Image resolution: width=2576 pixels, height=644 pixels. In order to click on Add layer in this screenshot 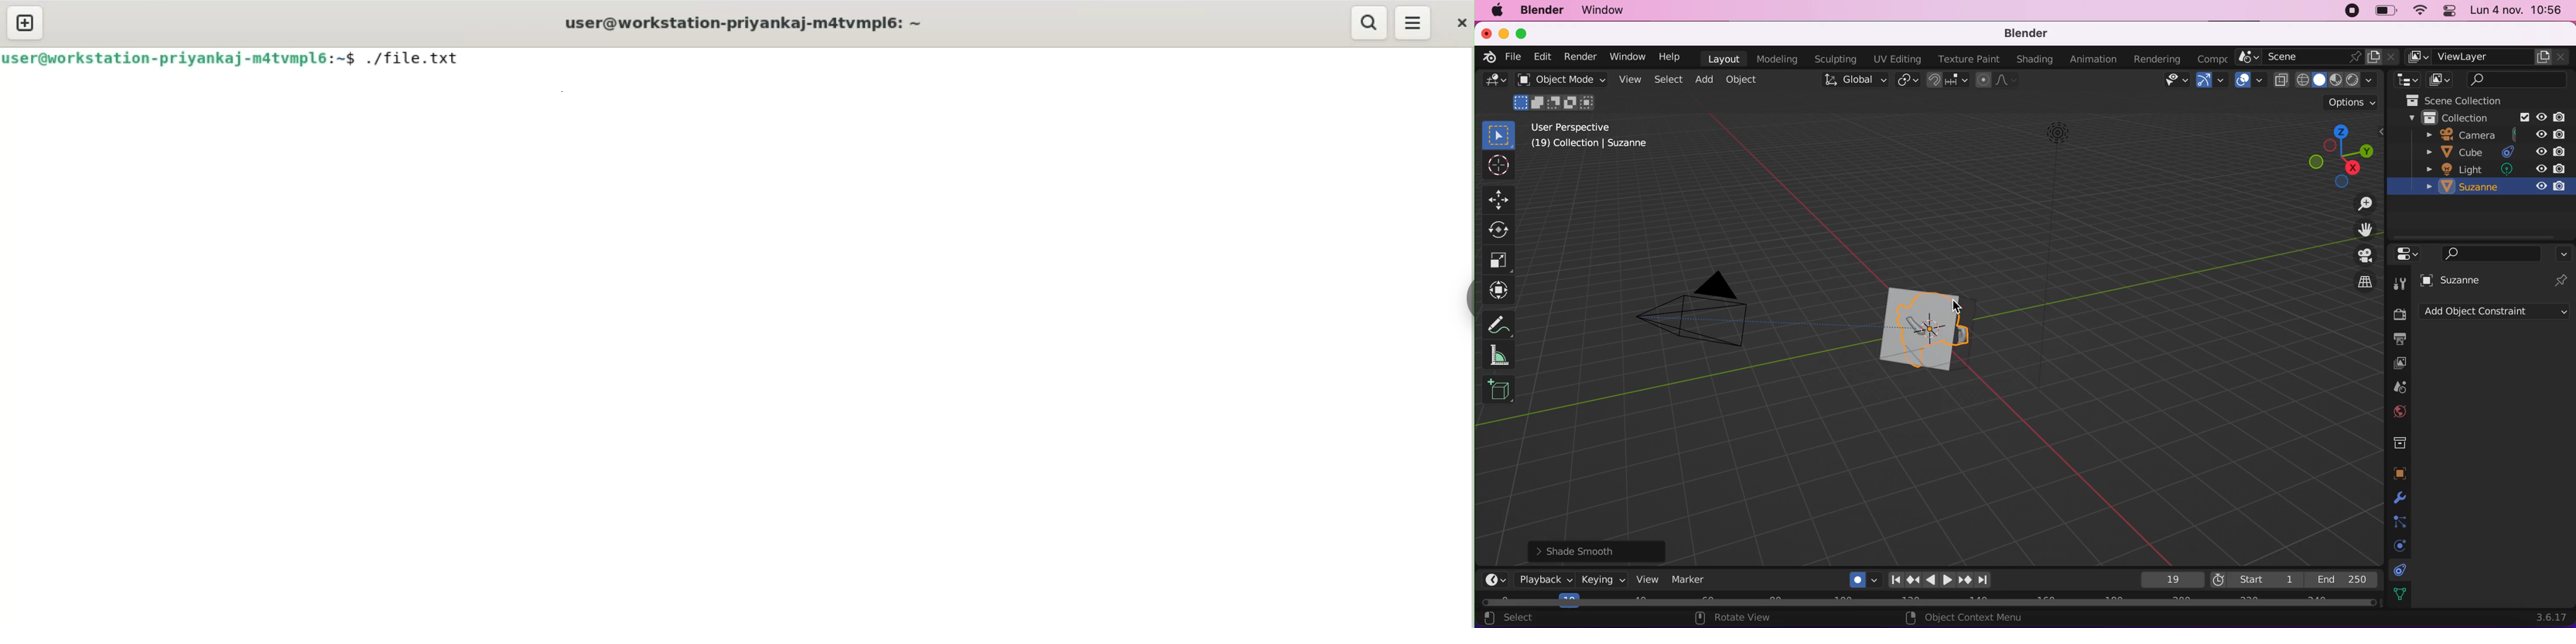, I will do `click(2544, 56)`.